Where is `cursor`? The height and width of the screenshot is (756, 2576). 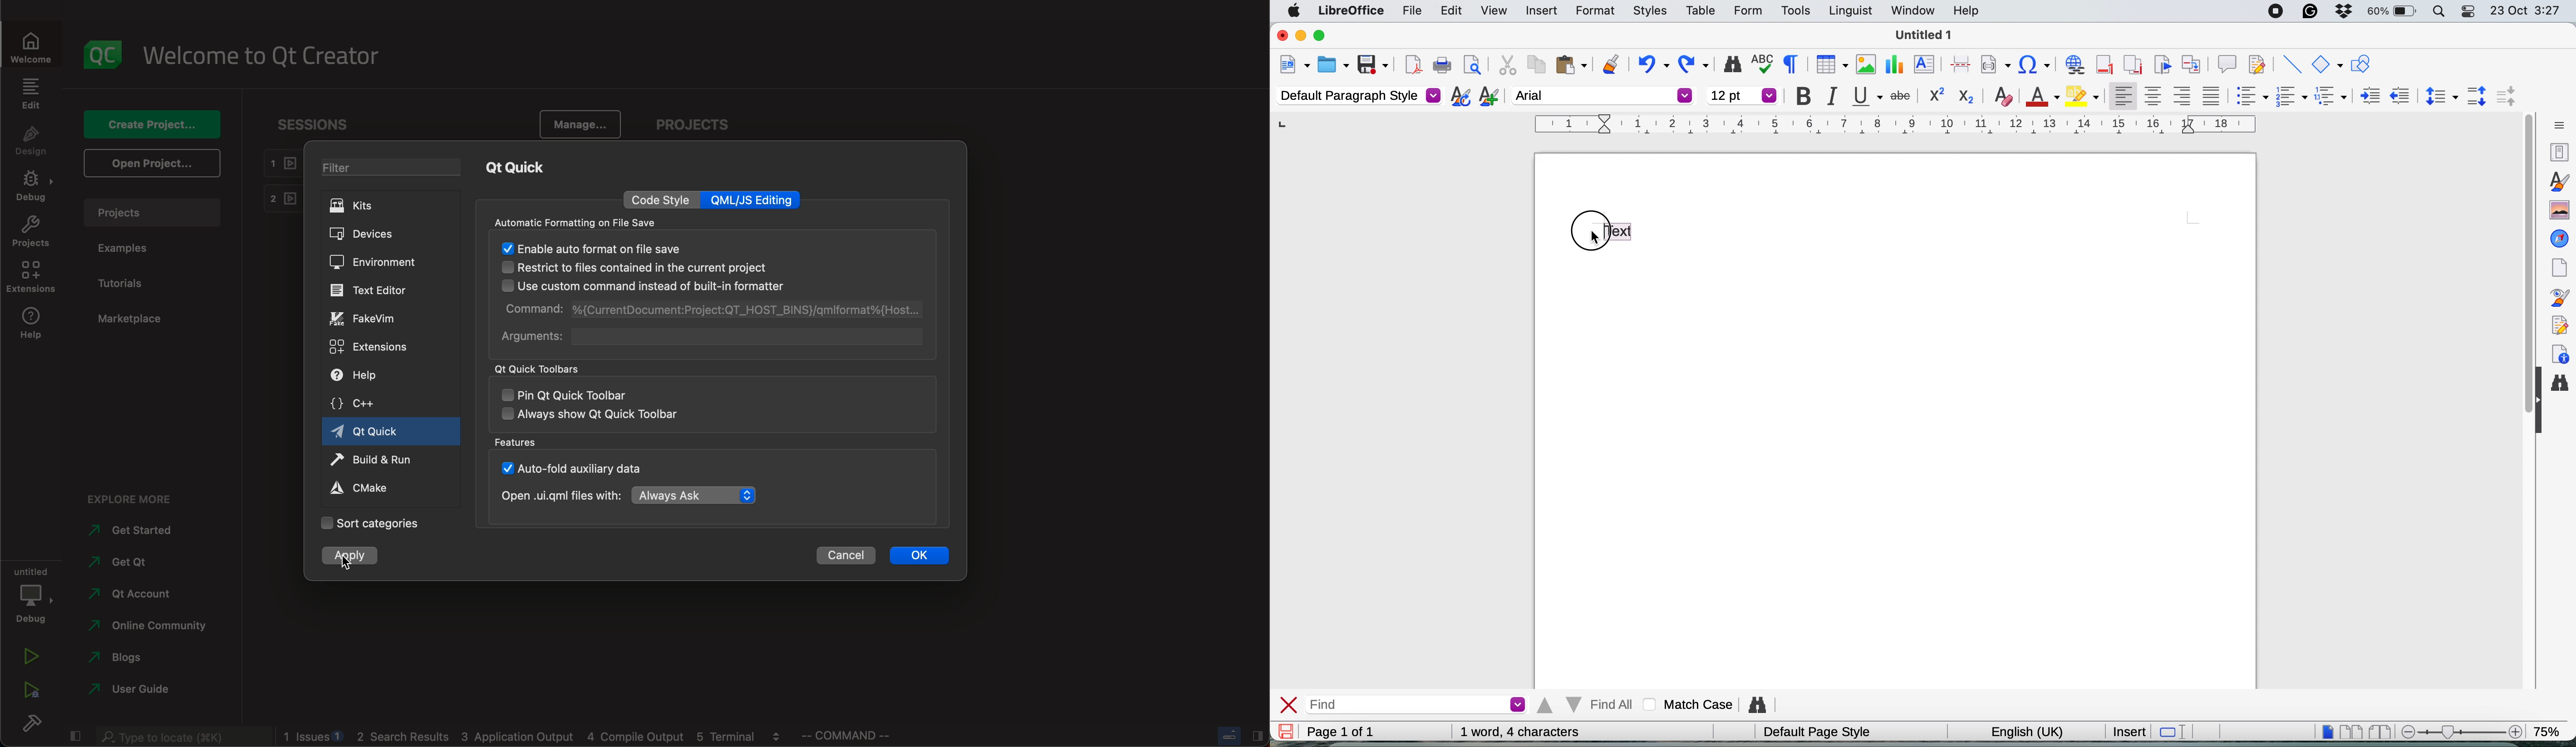
cursor is located at coordinates (352, 561).